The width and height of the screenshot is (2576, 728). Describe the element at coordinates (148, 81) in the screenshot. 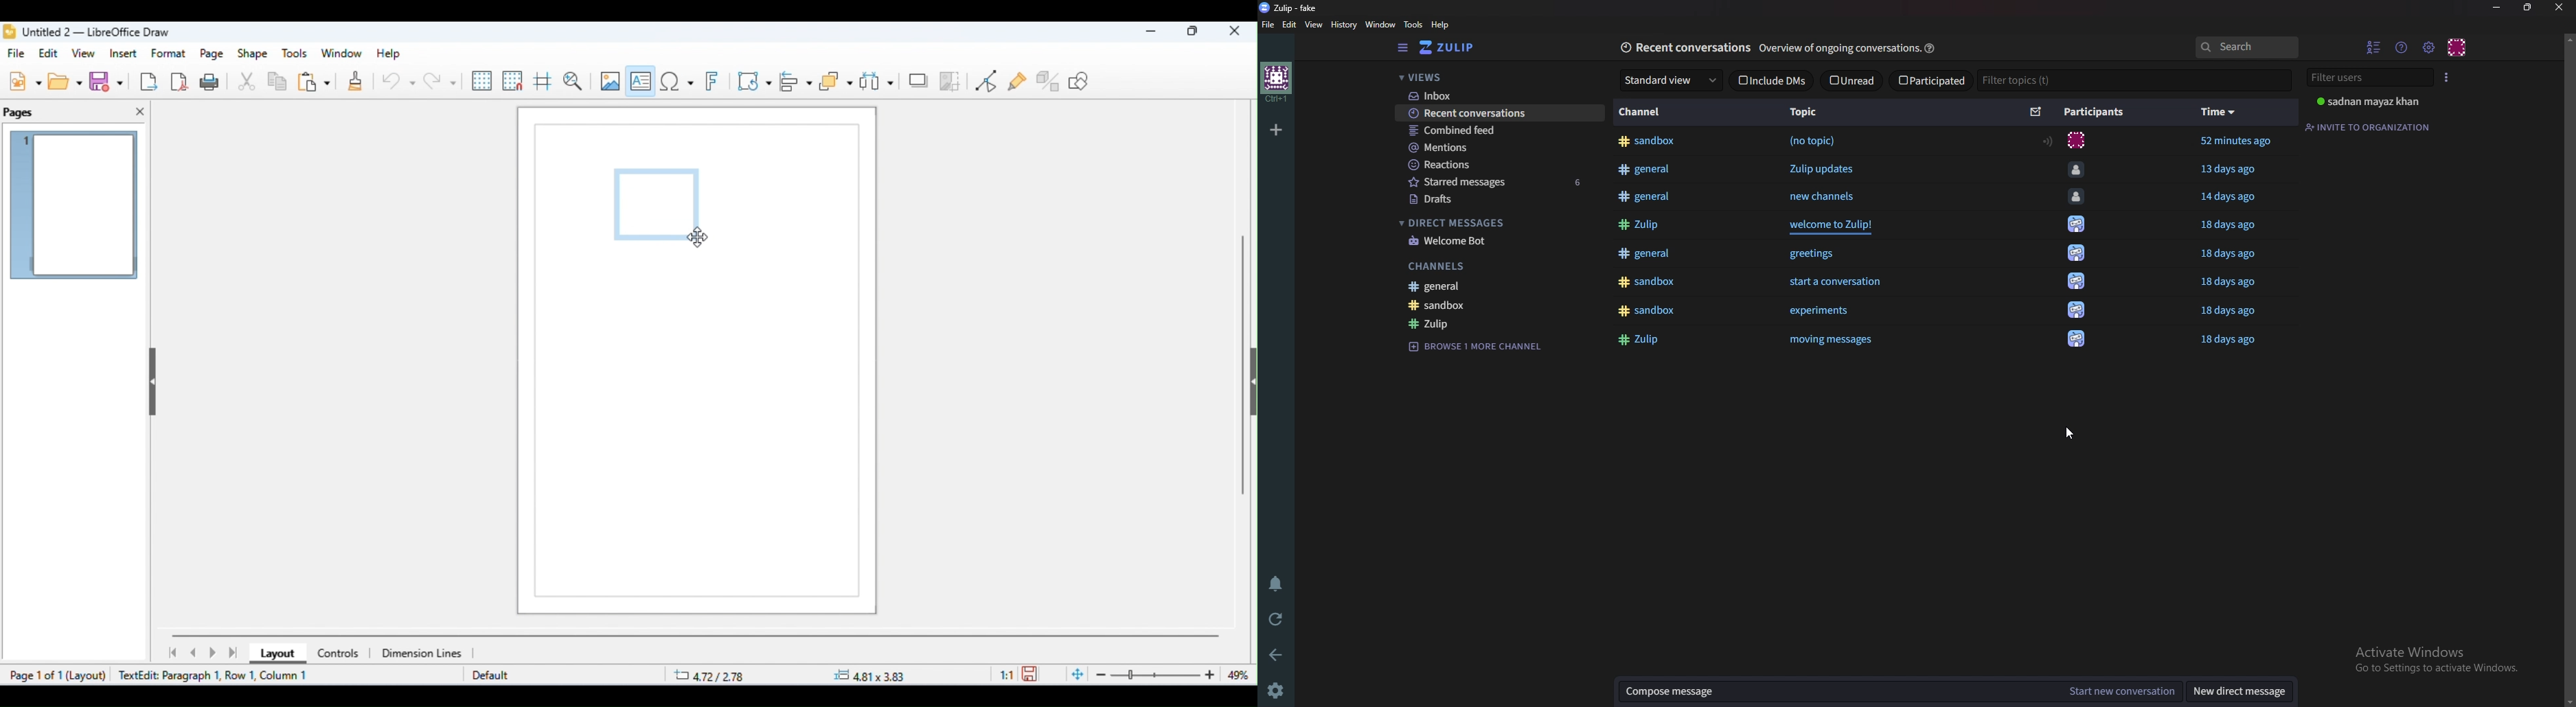

I see `export` at that location.